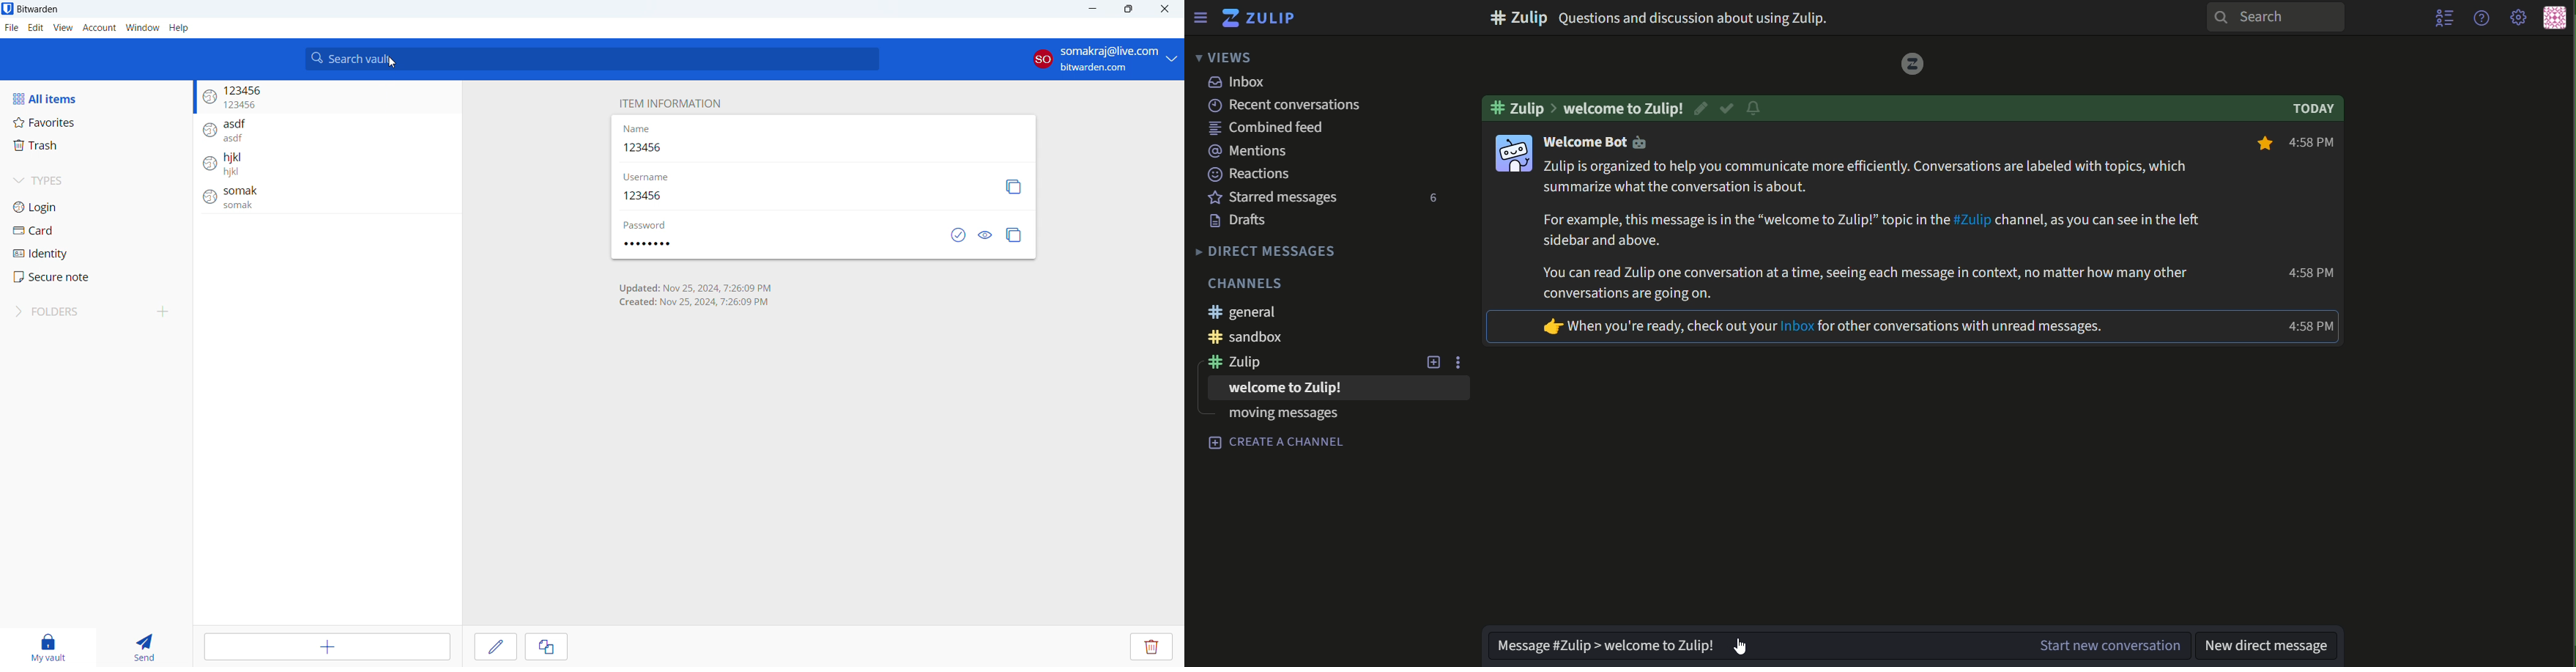  I want to click on maximize, so click(1129, 9).